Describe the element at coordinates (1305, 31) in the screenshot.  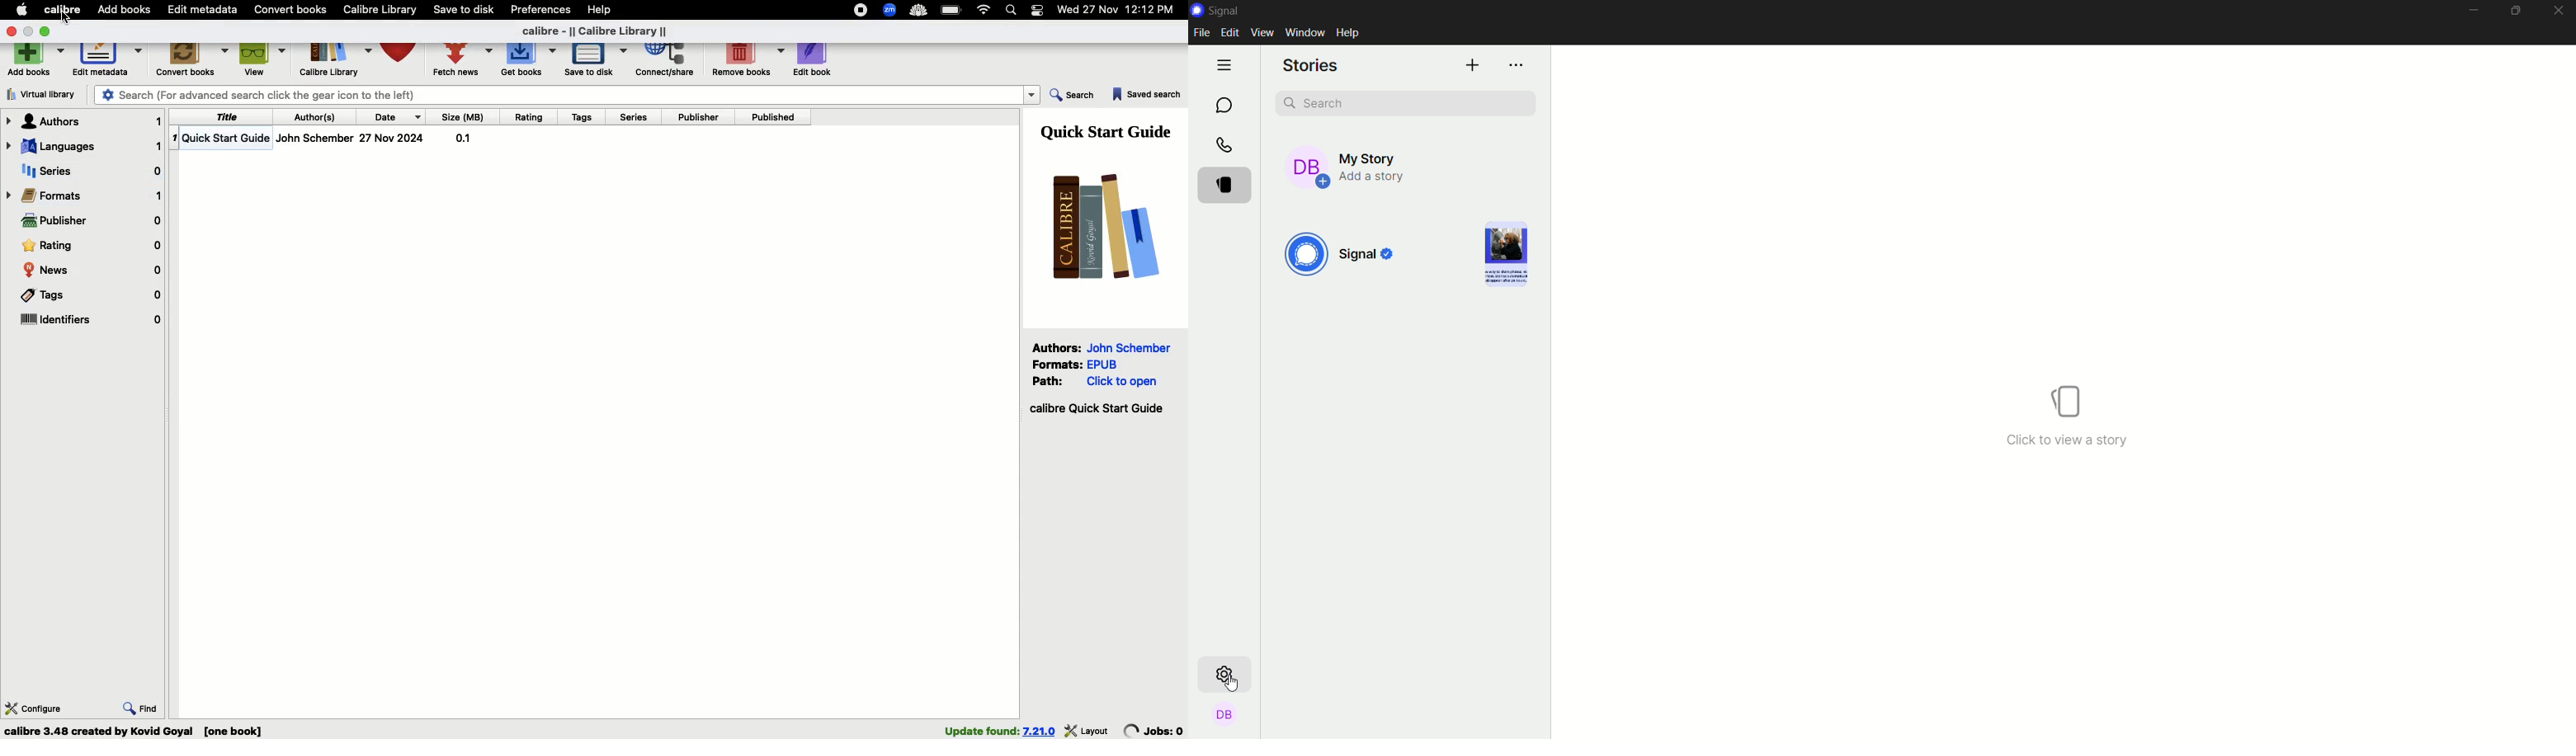
I see `window` at that location.